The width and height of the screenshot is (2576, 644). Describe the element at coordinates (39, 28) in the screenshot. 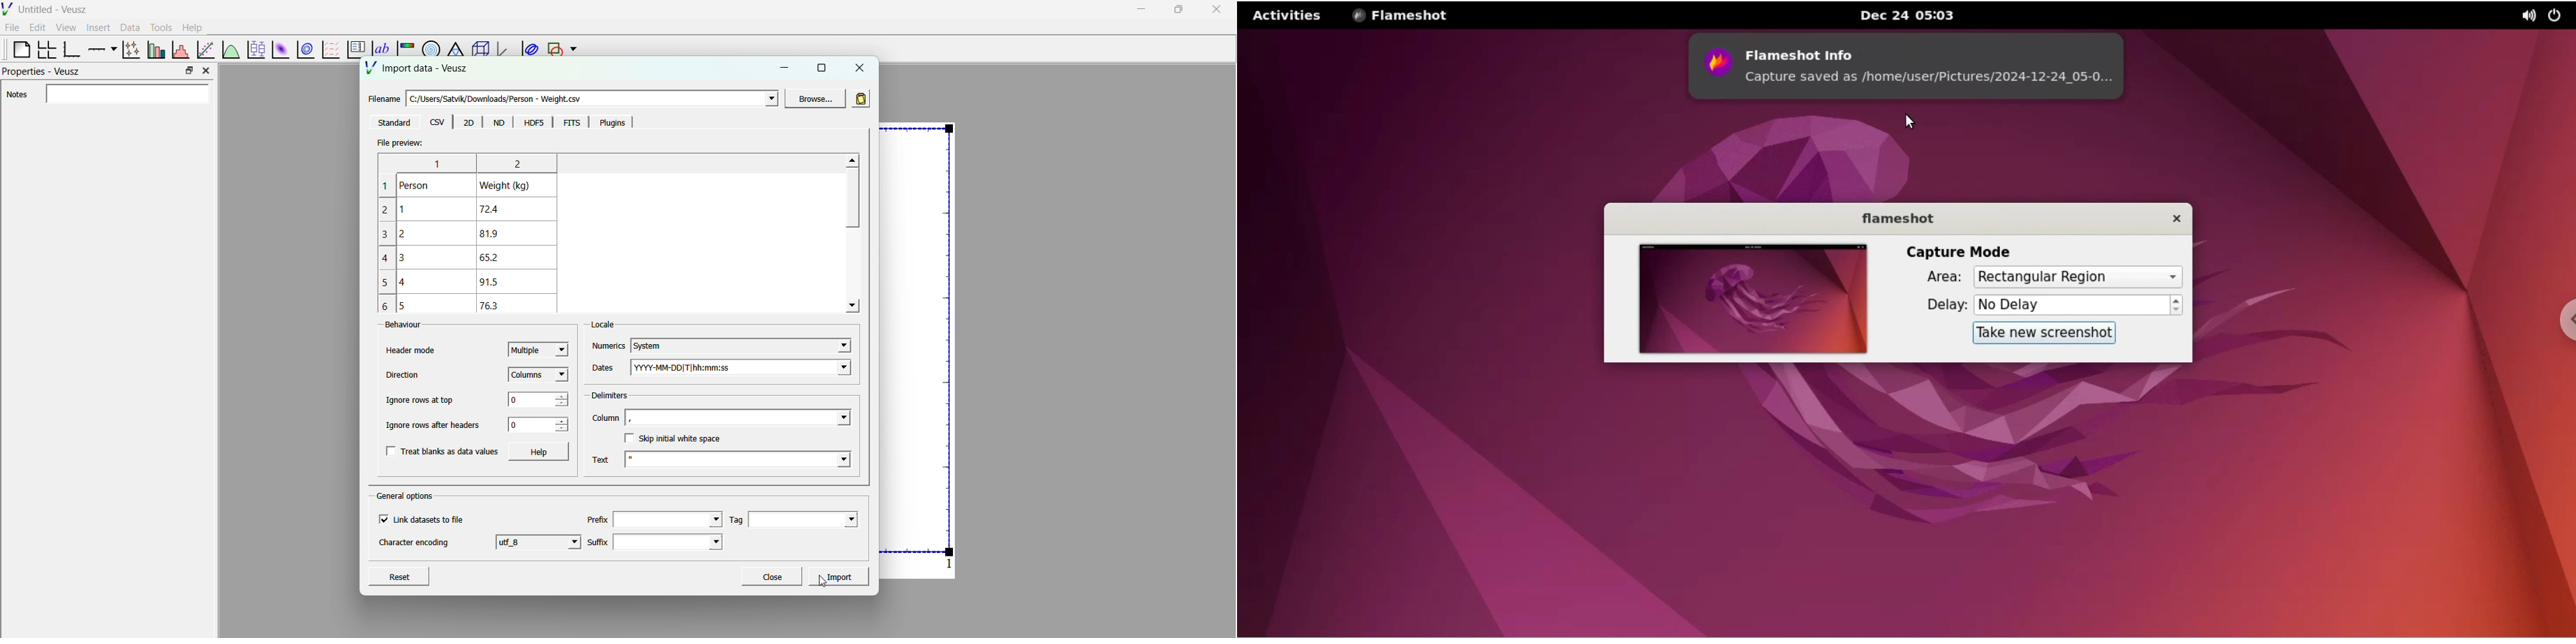

I see `edit` at that location.